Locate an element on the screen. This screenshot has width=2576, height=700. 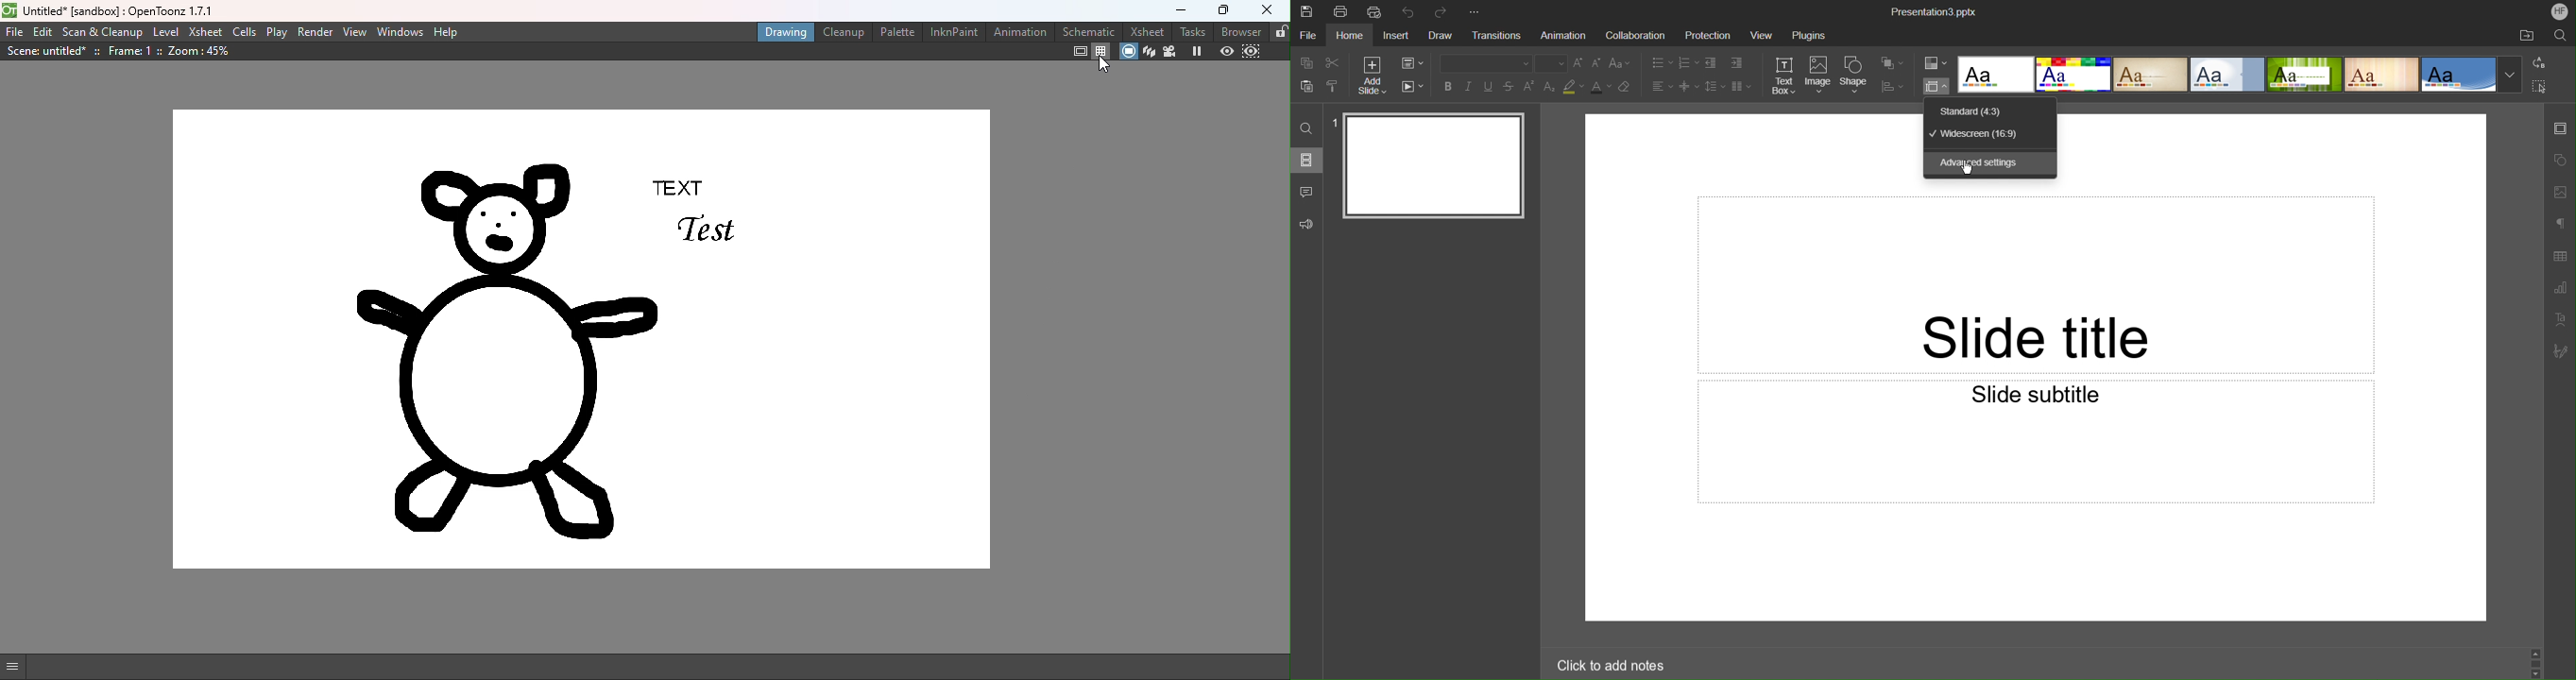
More is located at coordinates (1477, 9).